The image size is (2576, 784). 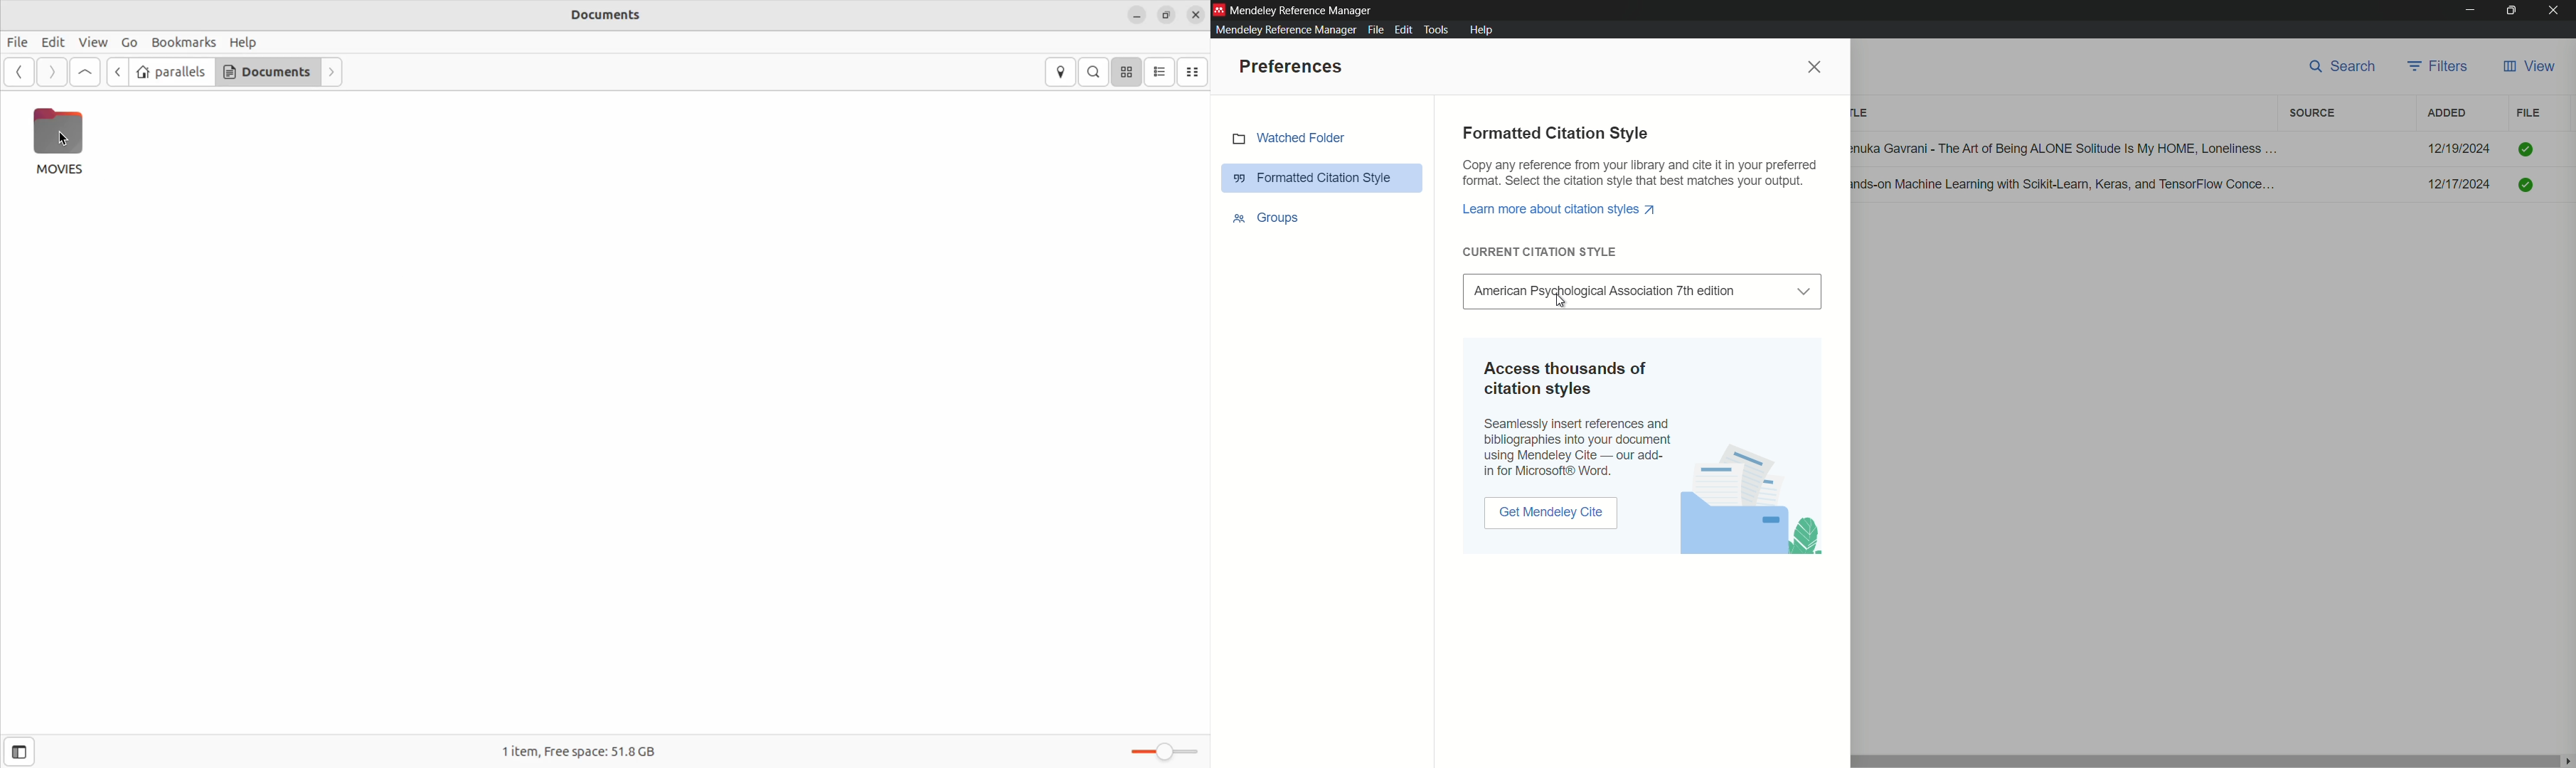 I want to click on edit menu, so click(x=1403, y=30).